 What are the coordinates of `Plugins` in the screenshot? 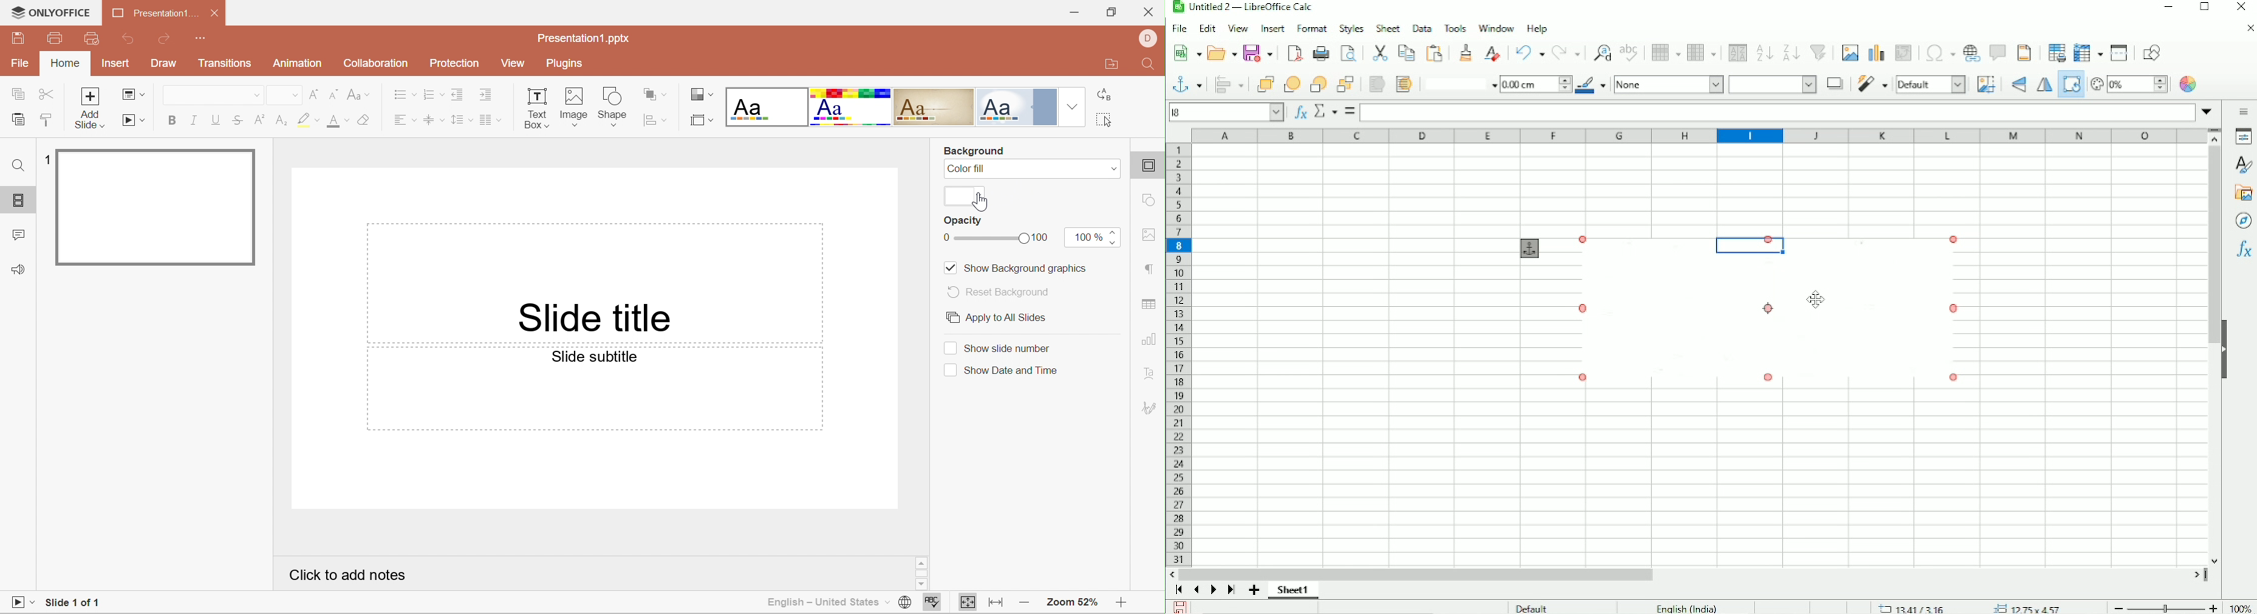 It's located at (566, 65).